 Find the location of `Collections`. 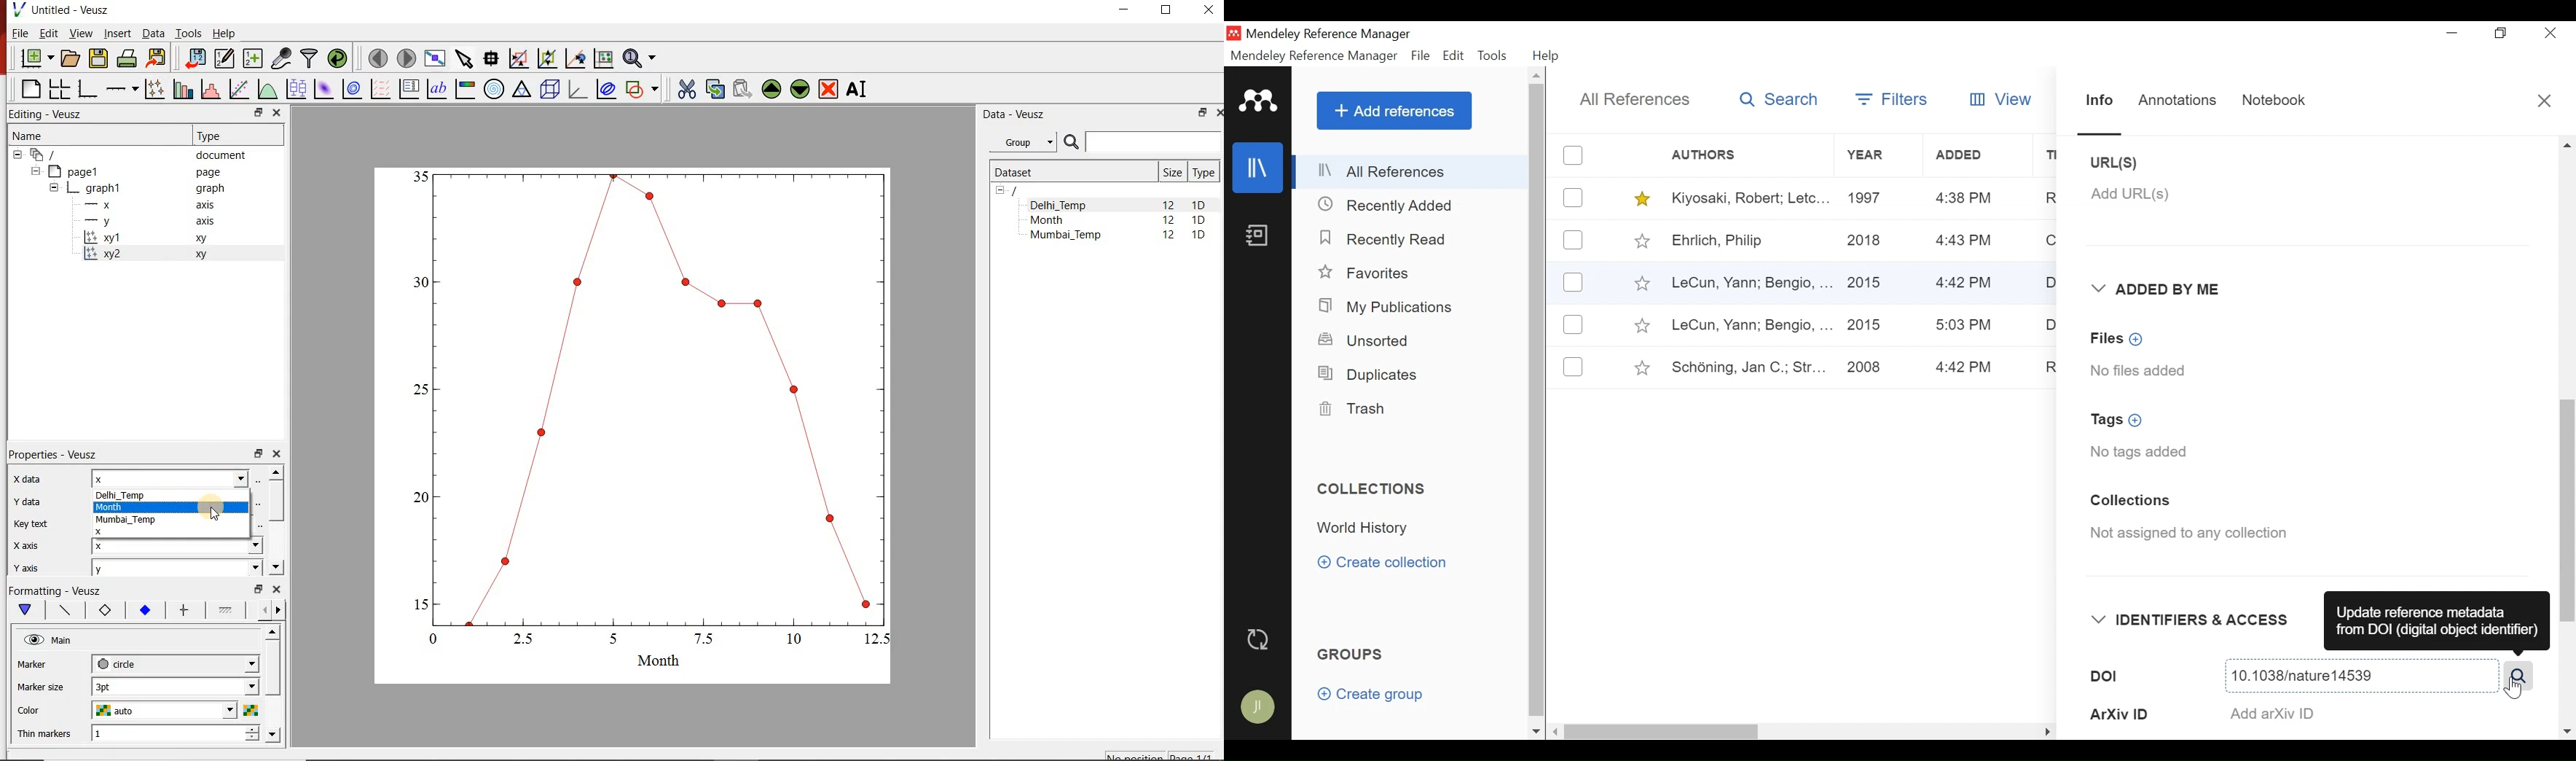

Collections is located at coordinates (2130, 502).